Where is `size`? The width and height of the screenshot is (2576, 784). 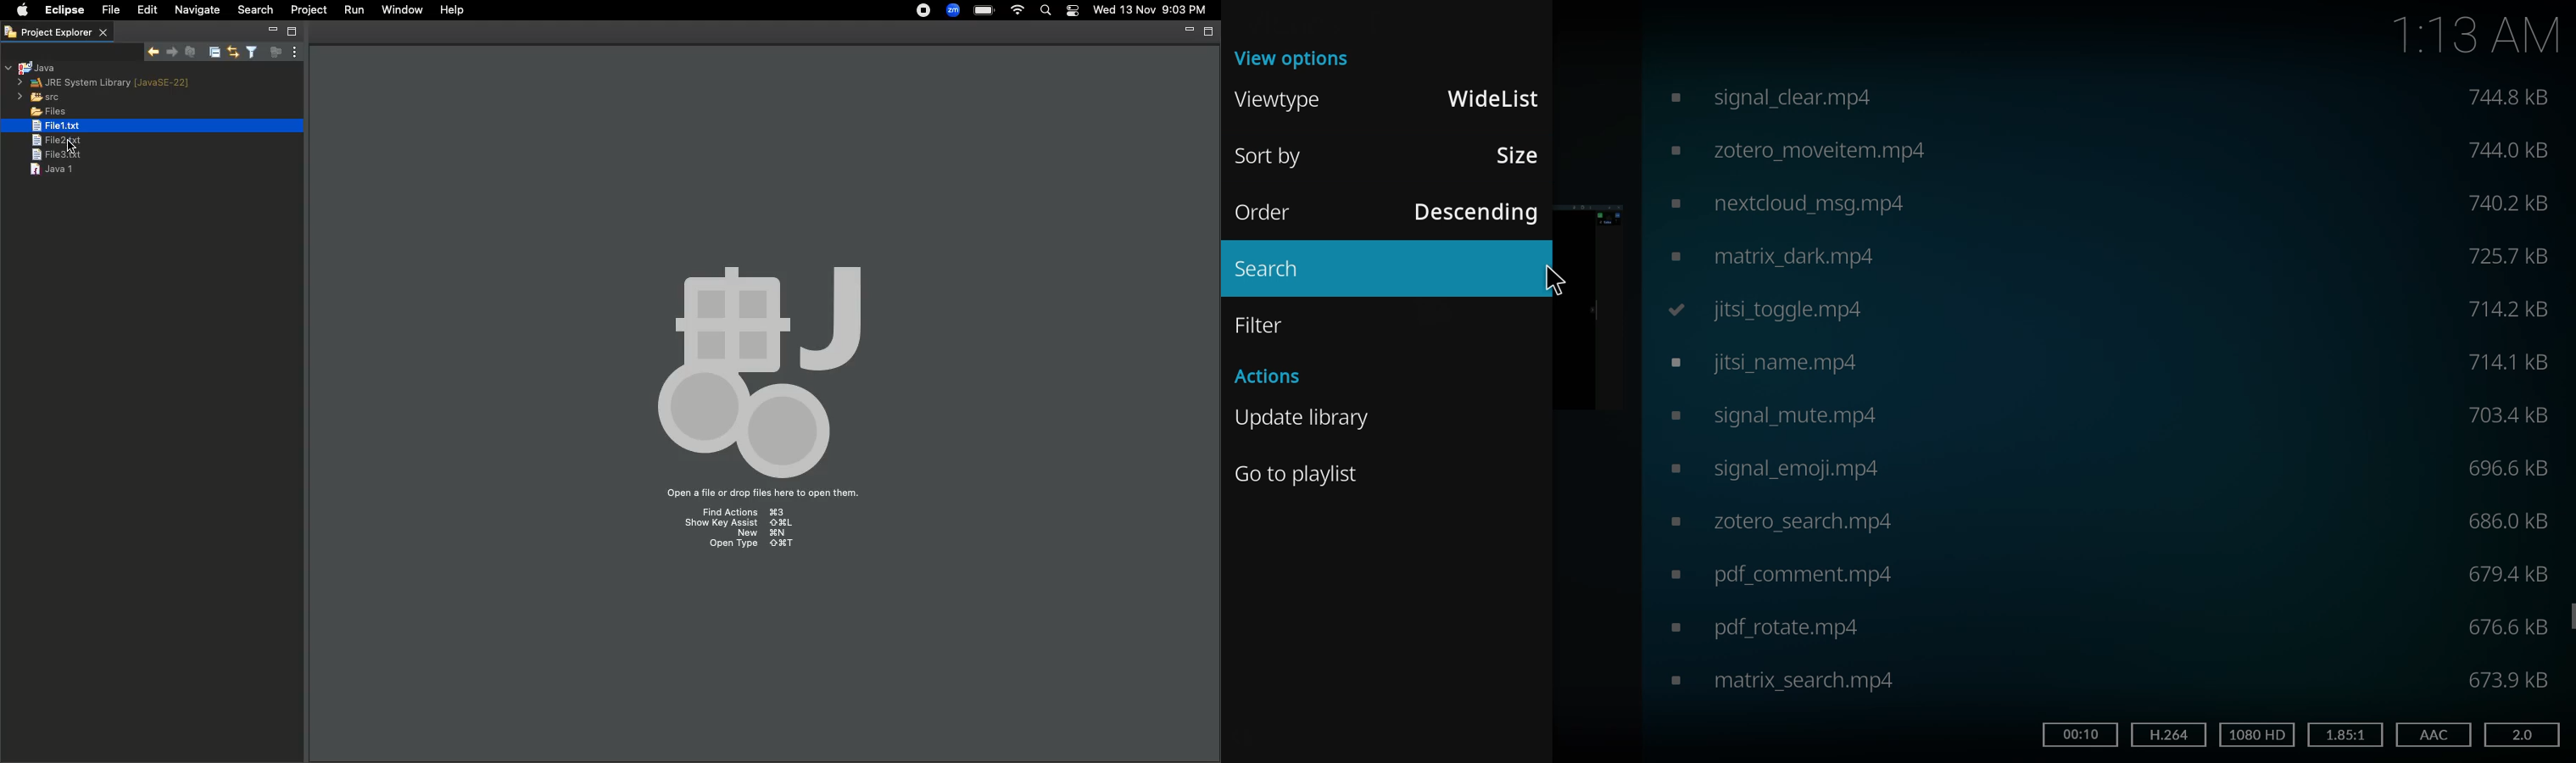 size is located at coordinates (2506, 365).